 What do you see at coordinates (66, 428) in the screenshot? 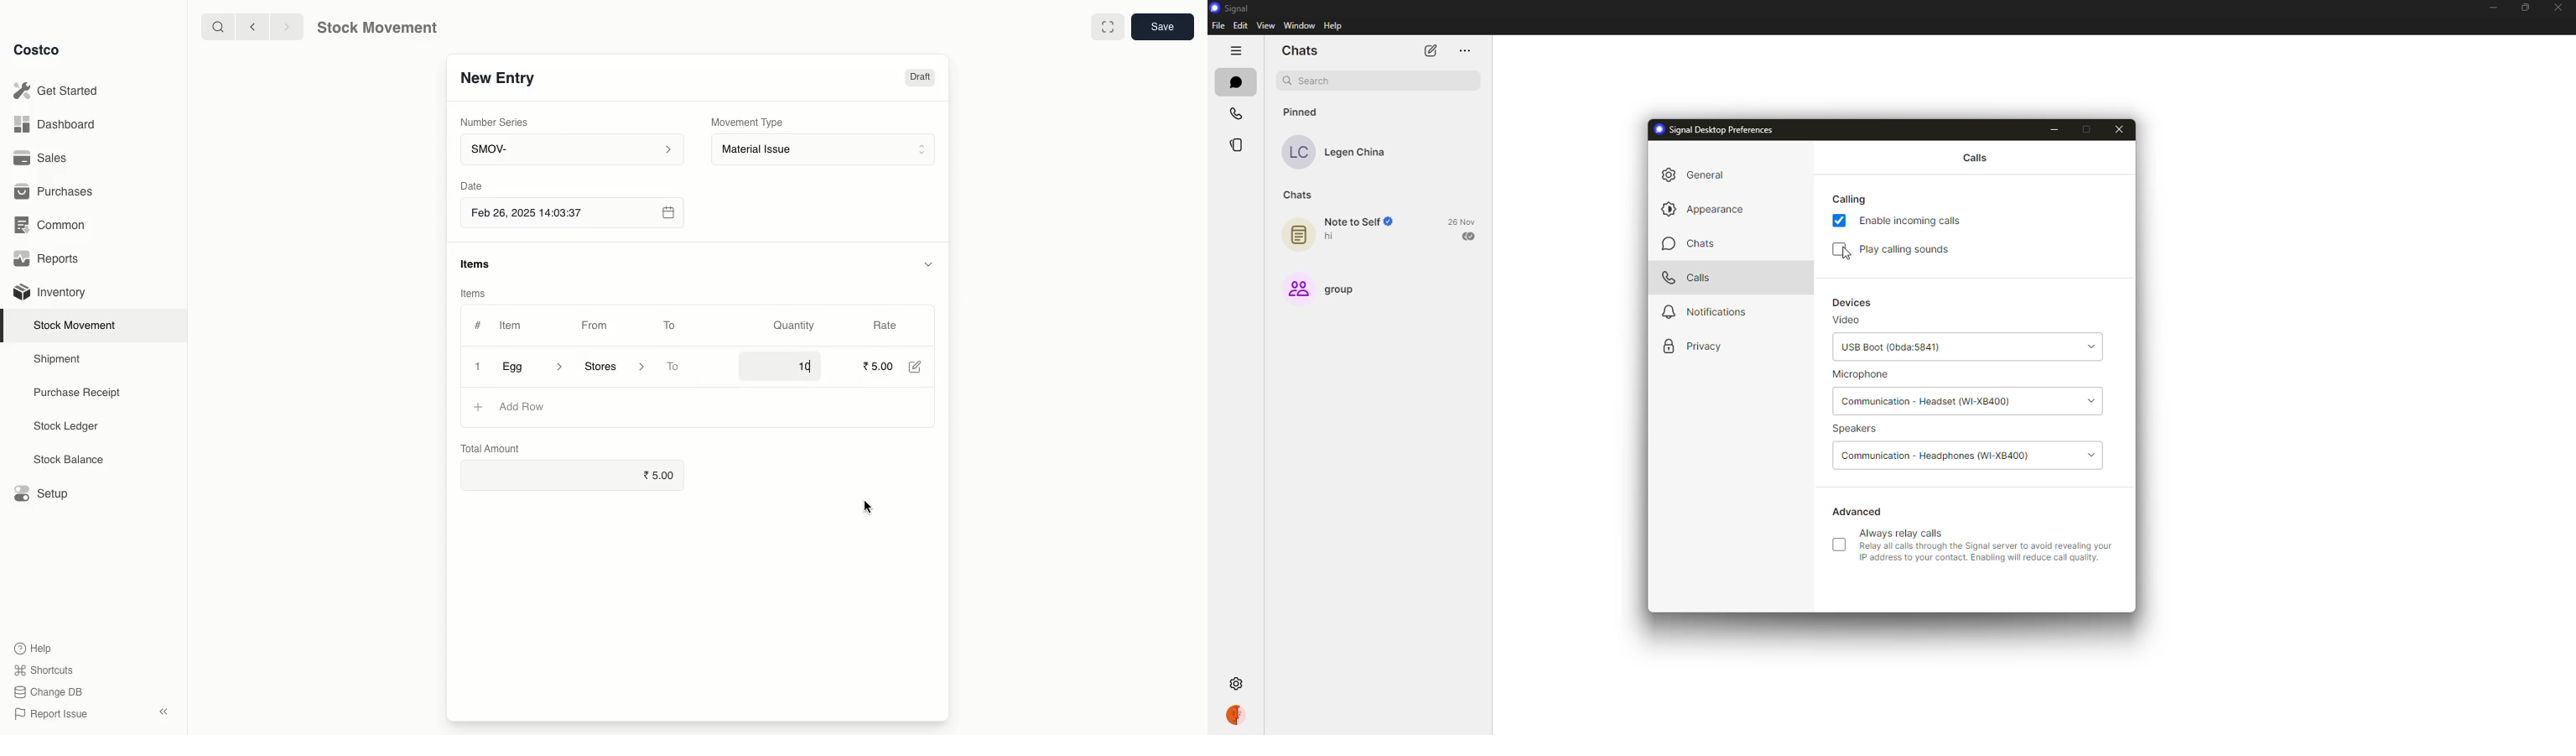
I see `Stock Ledger` at bounding box center [66, 428].